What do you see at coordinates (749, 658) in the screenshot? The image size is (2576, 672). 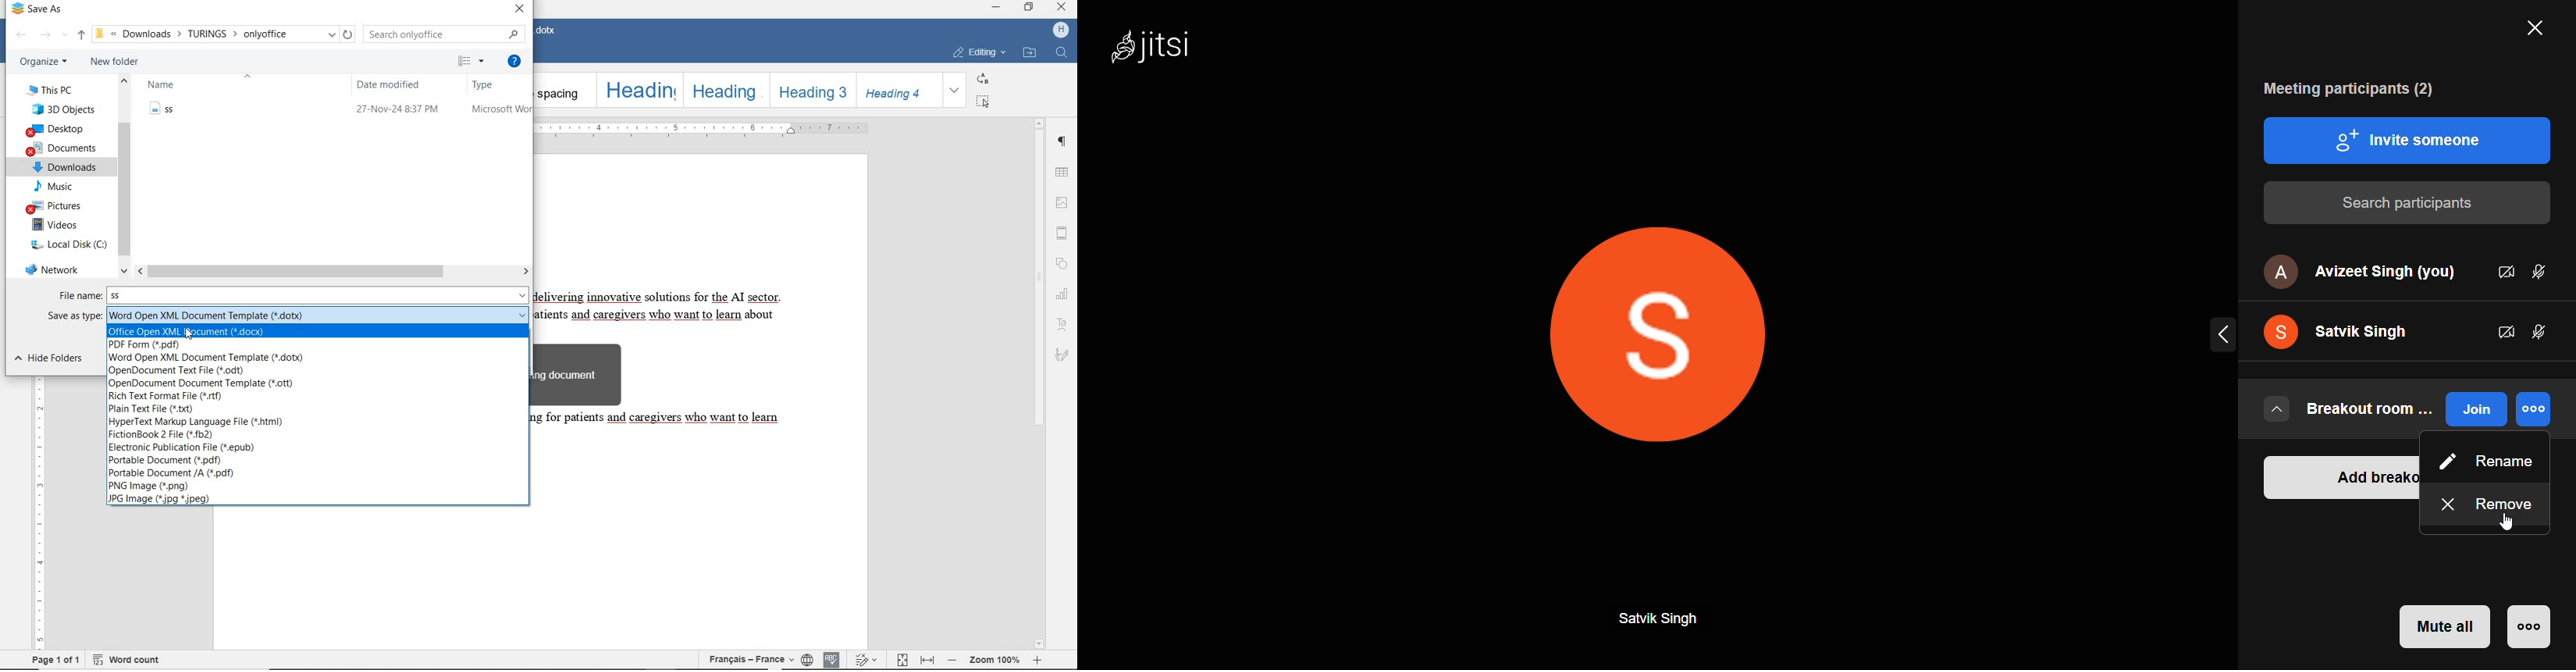 I see `TEXT LANGUAGE` at bounding box center [749, 658].